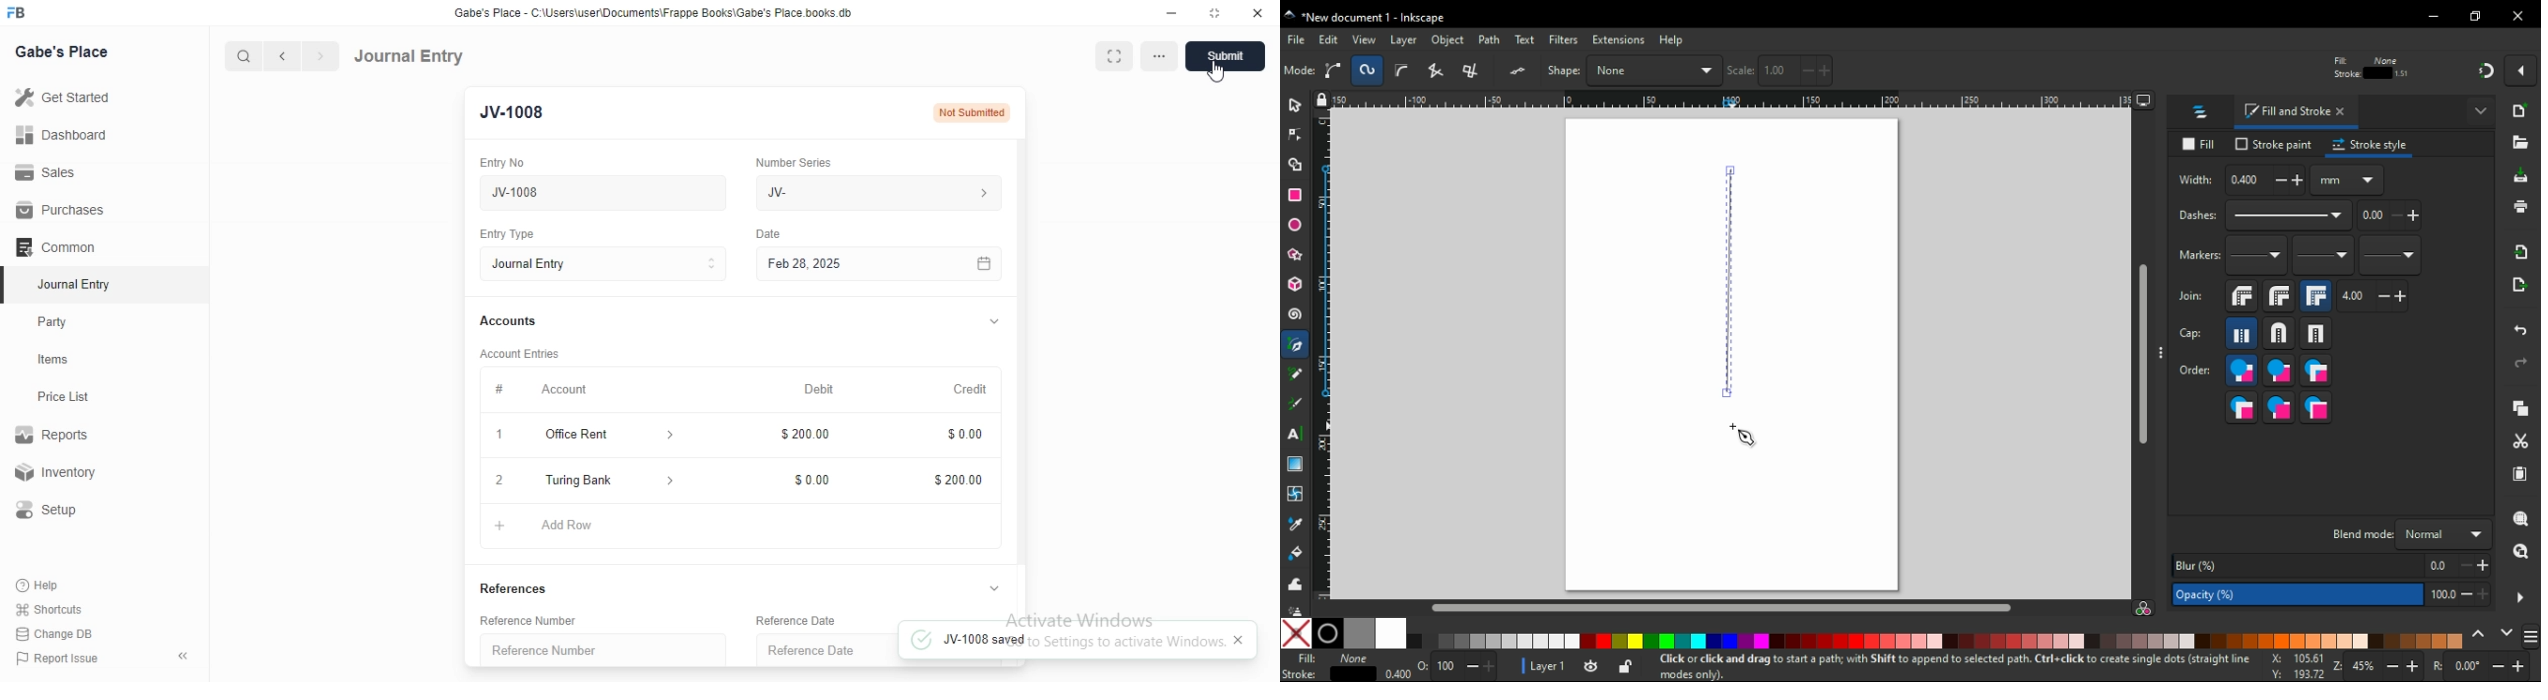 The width and height of the screenshot is (2548, 700). Describe the element at coordinates (49, 608) in the screenshot. I see `Shortcuts` at that location.